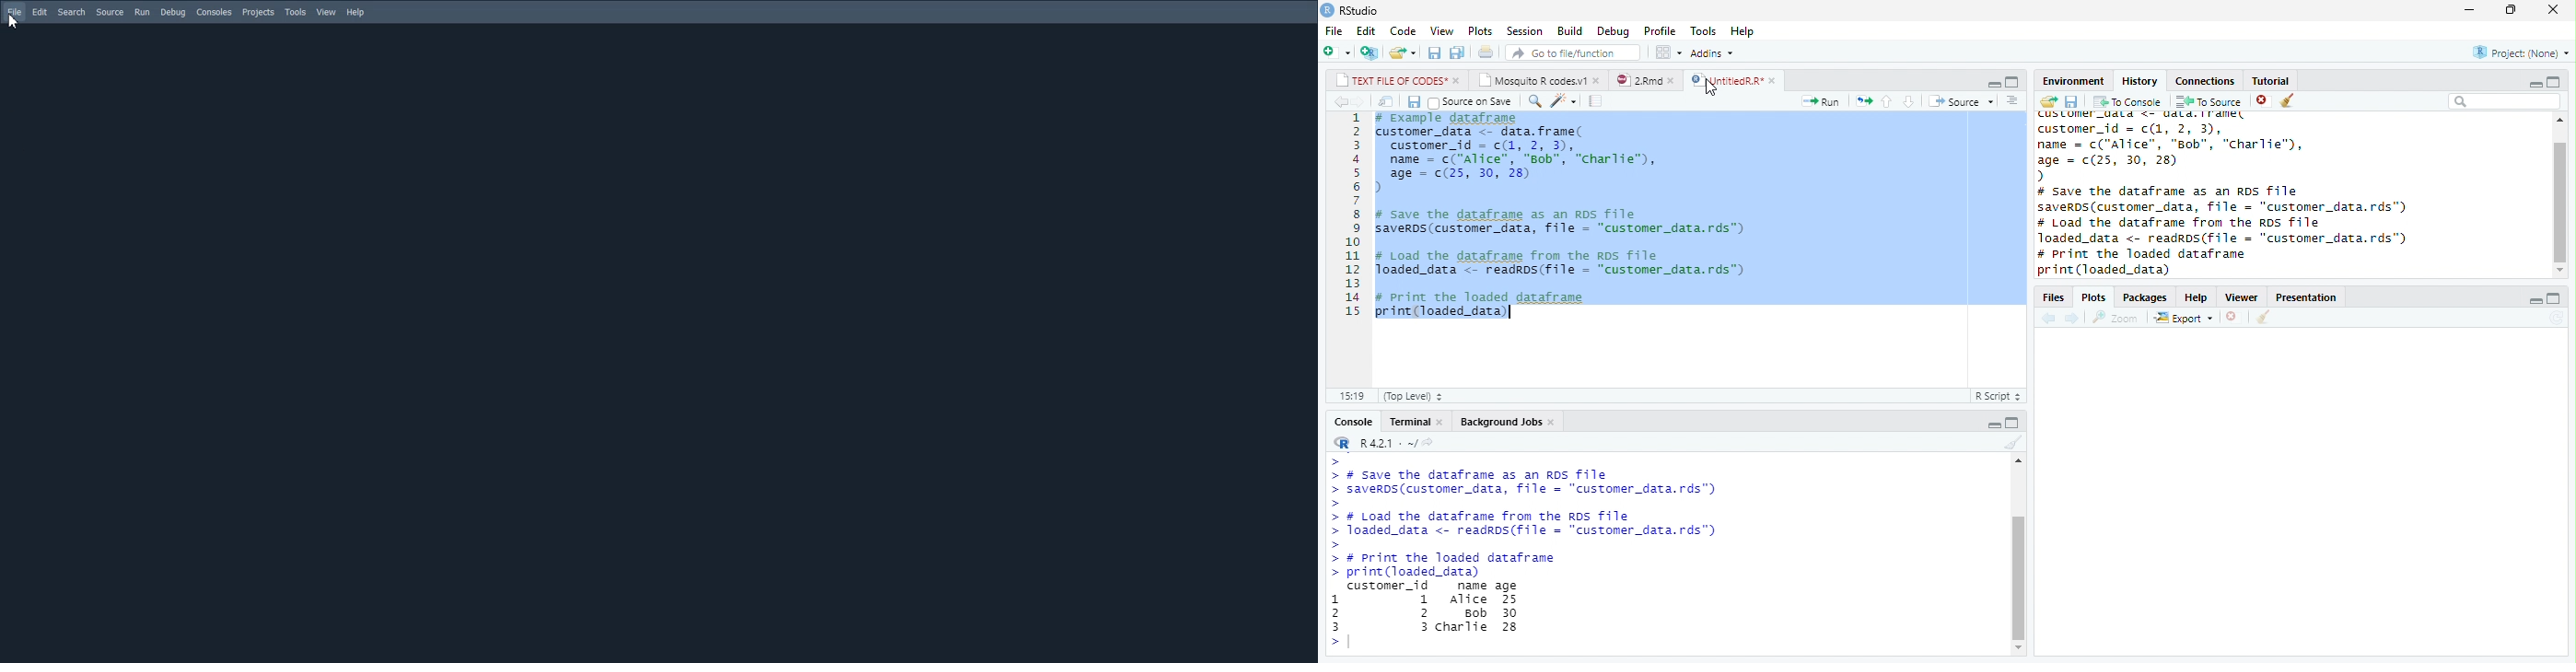 This screenshot has width=2576, height=672. What do you see at coordinates (2014, 101) in the screenshot?
I see `options` at bounding box center [2014, 101].